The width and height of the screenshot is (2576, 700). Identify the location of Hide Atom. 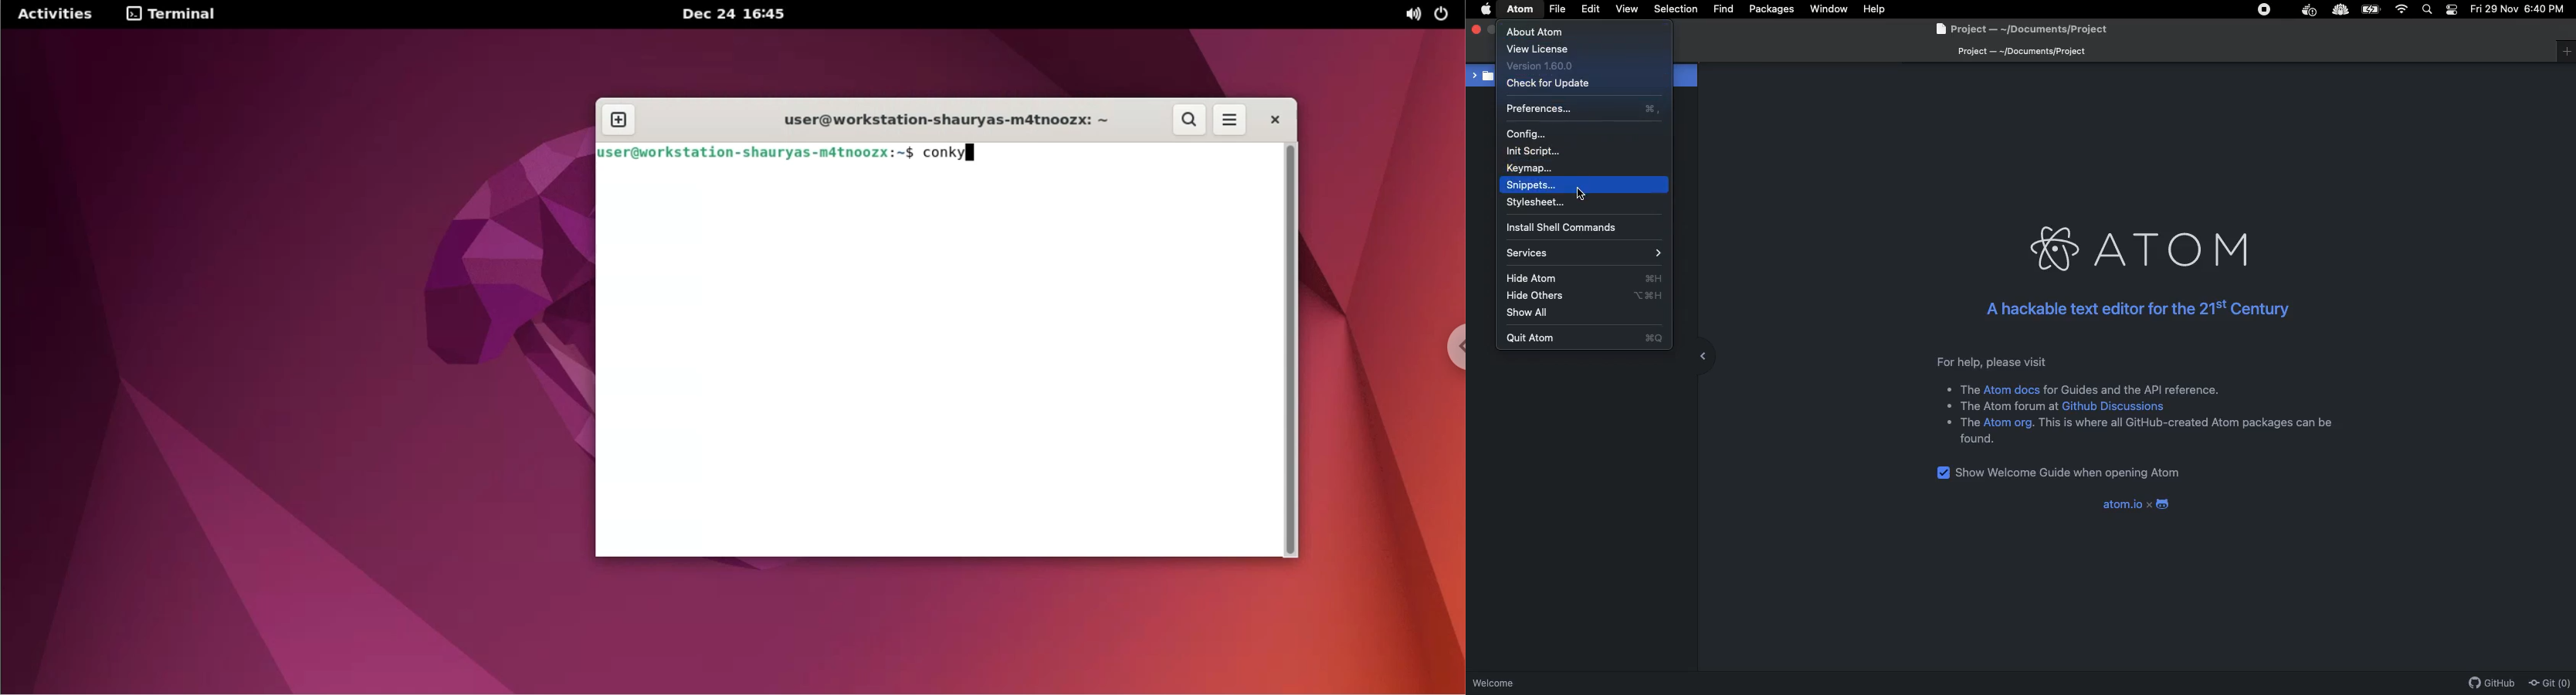
(1585, 277).